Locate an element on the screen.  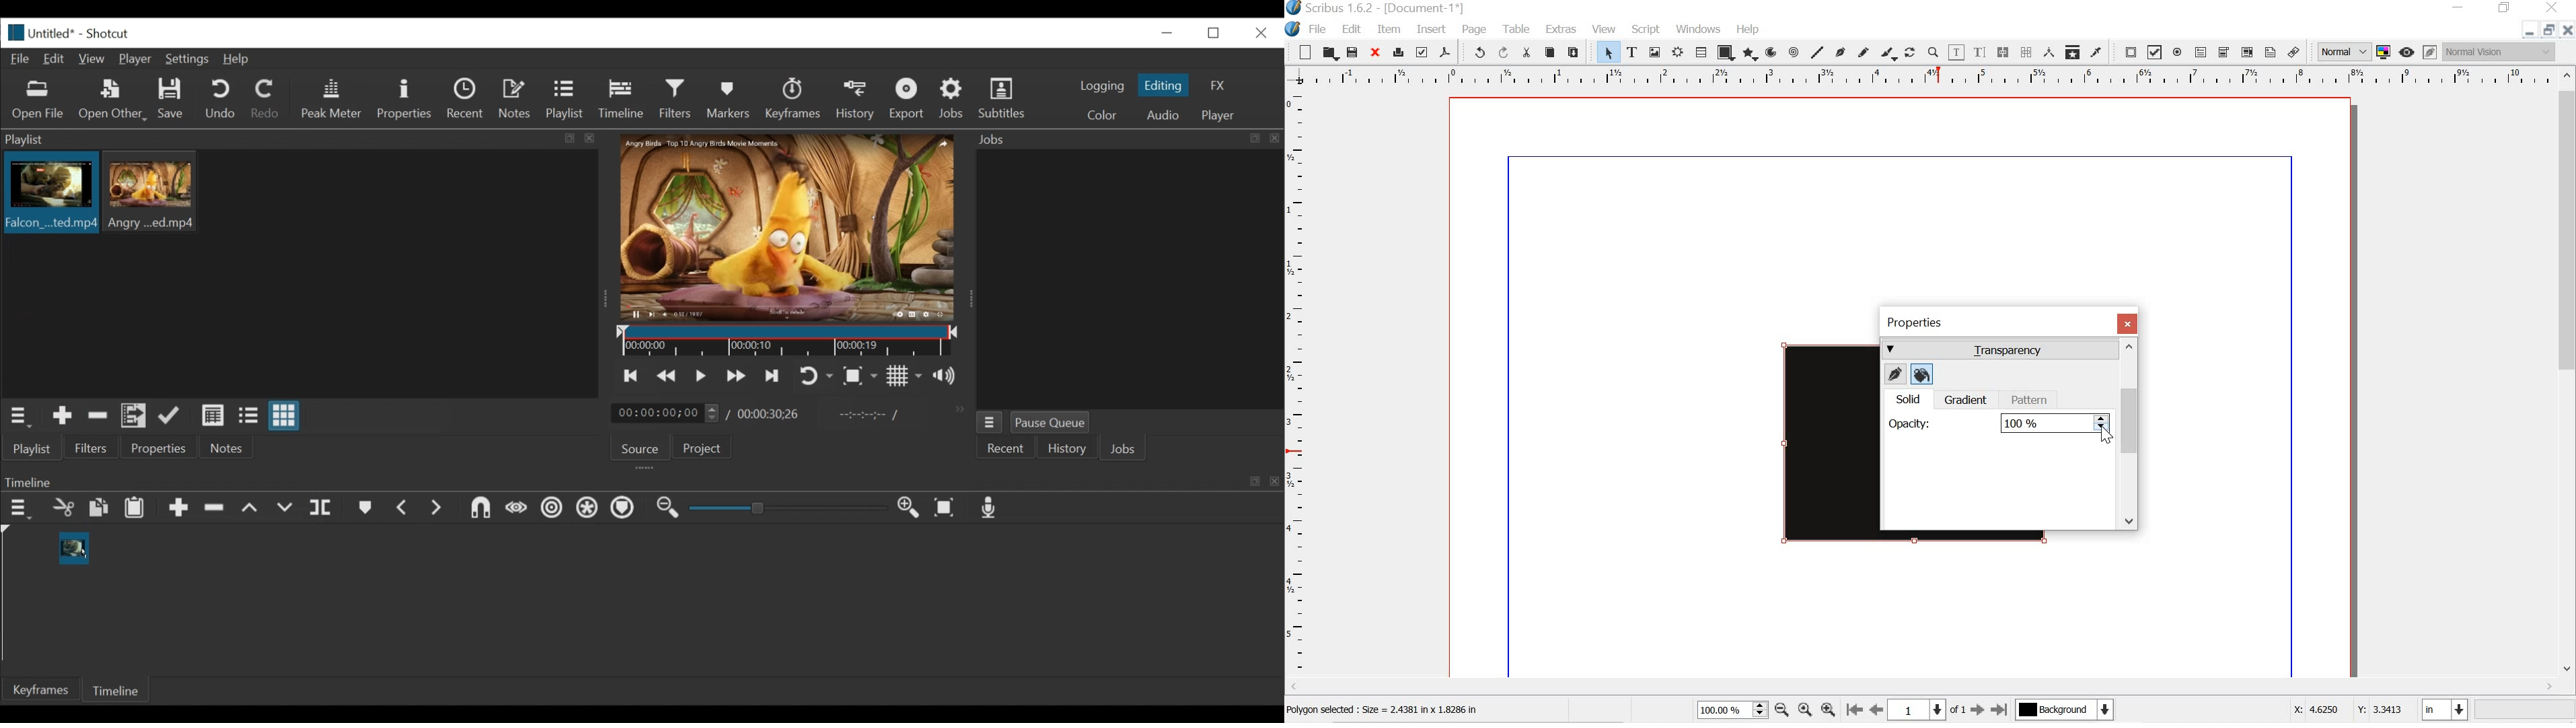
update is located at coordinates (172, 418).